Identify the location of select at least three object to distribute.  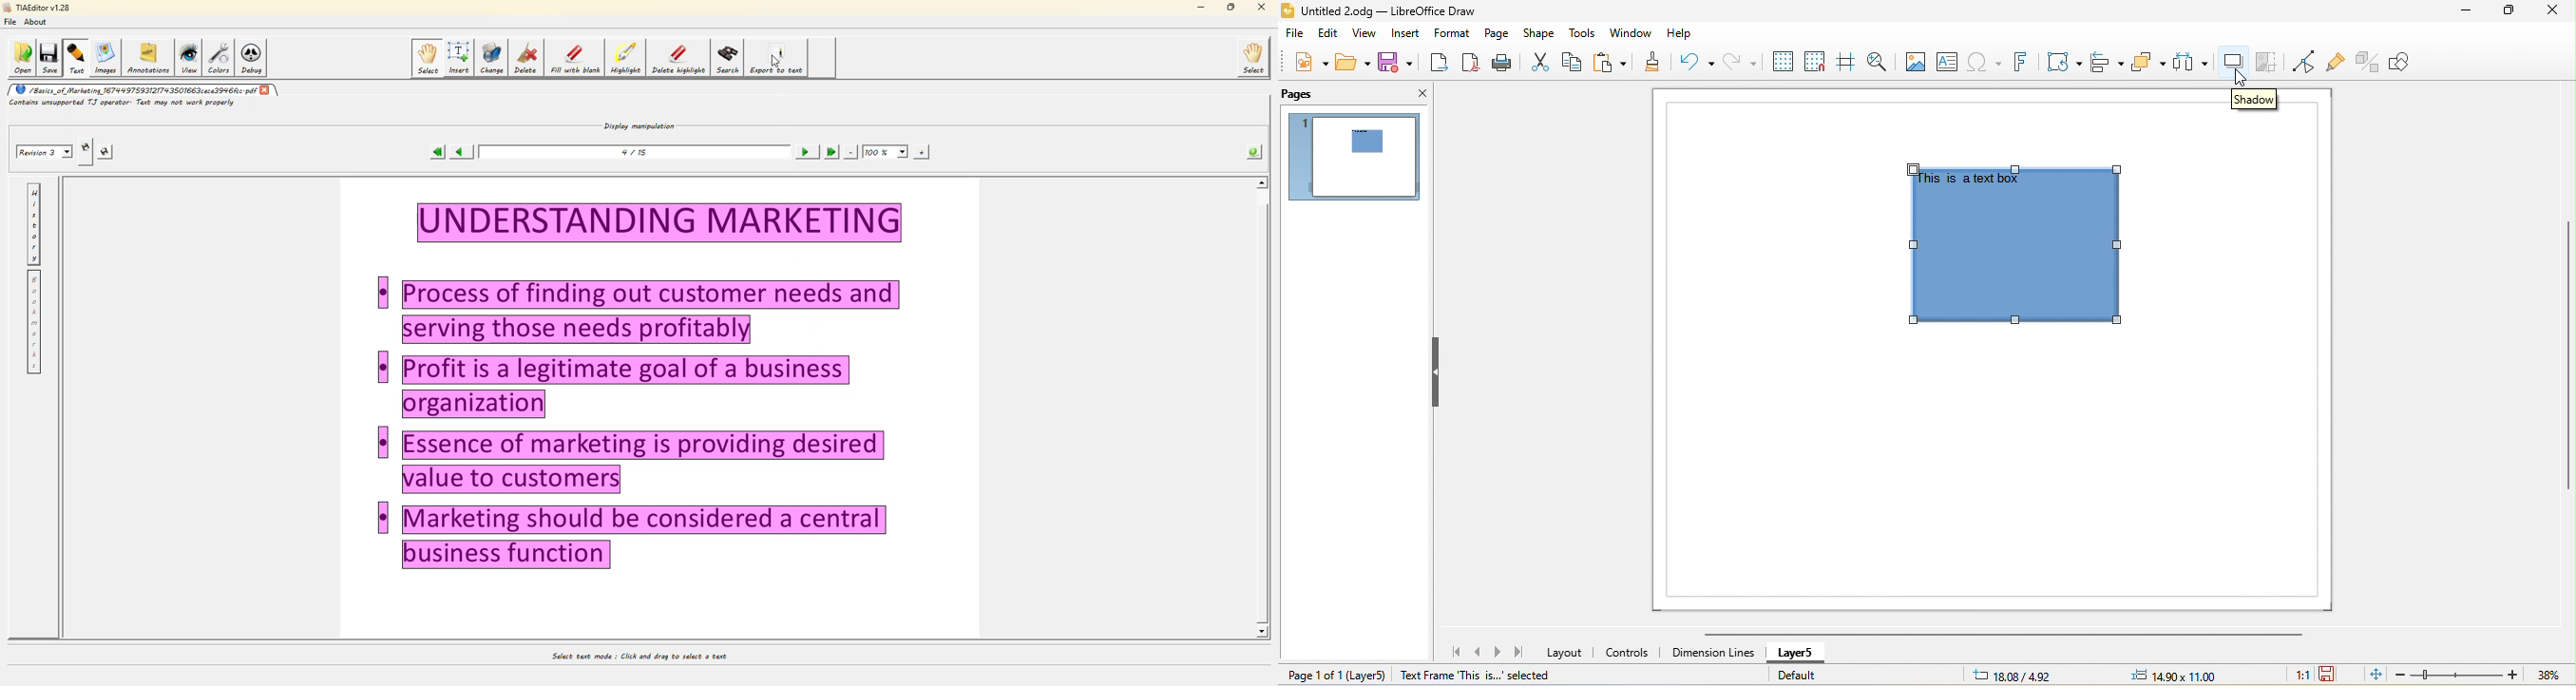
(2191, 62).